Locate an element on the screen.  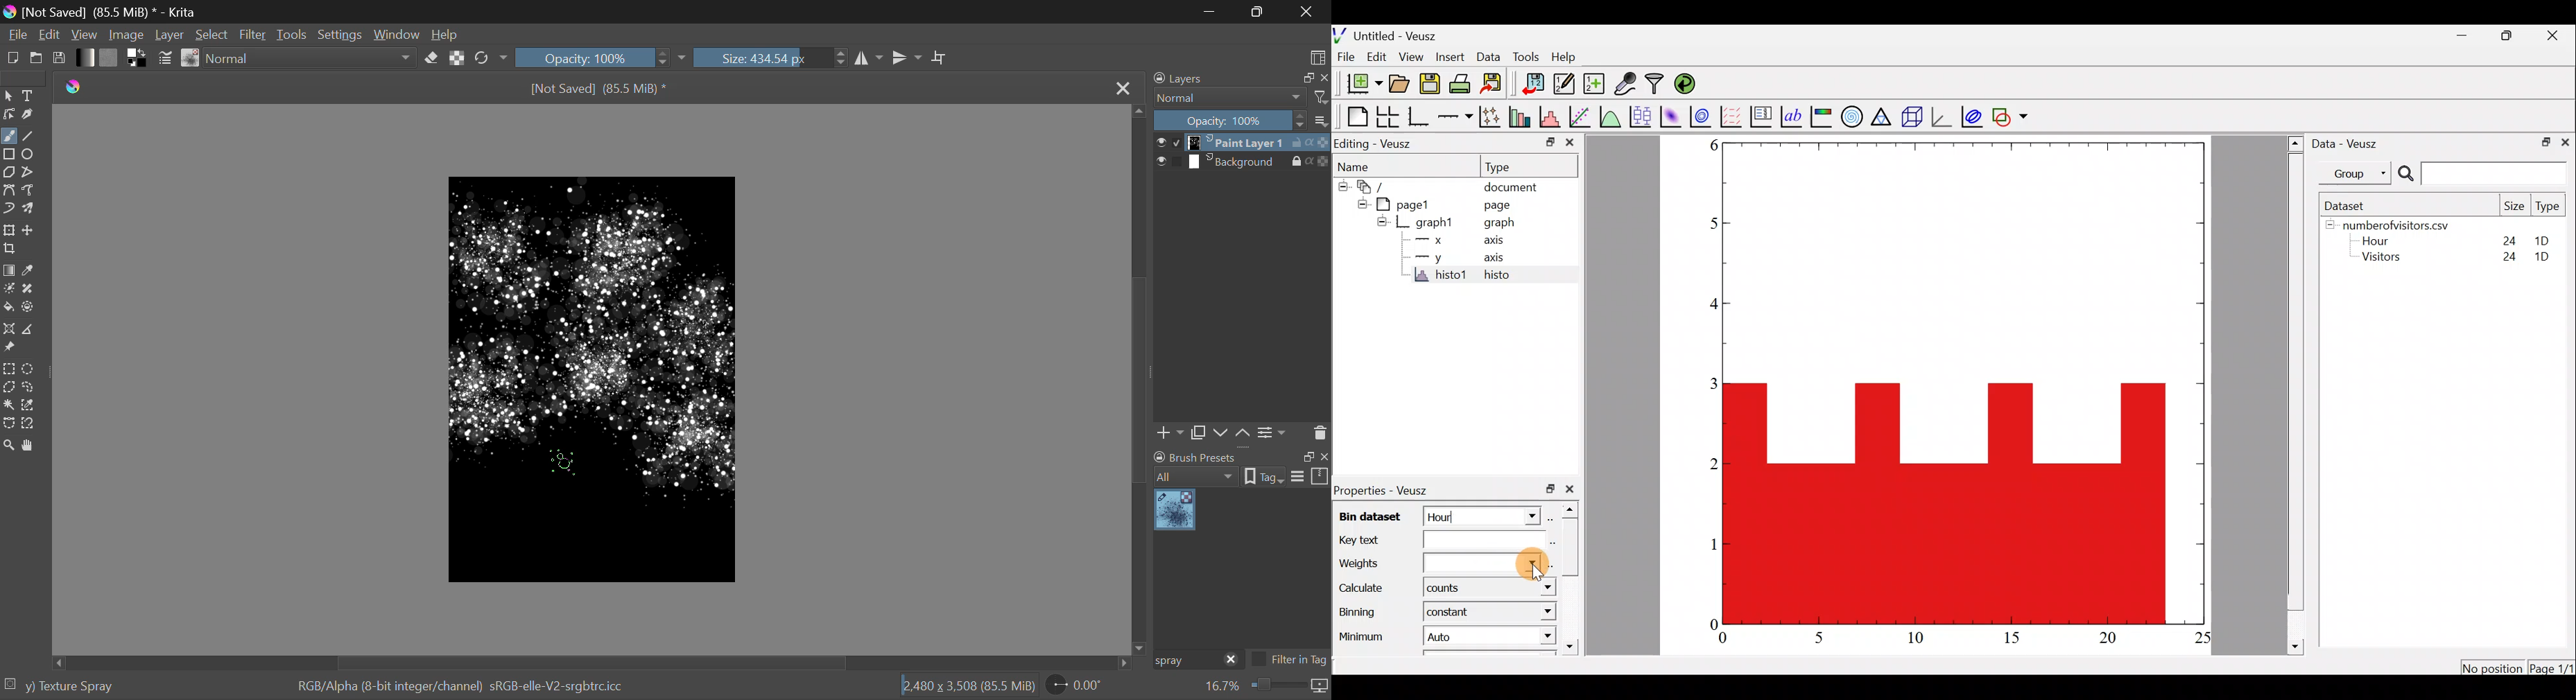
Pan is located at coordinates (31, 446).